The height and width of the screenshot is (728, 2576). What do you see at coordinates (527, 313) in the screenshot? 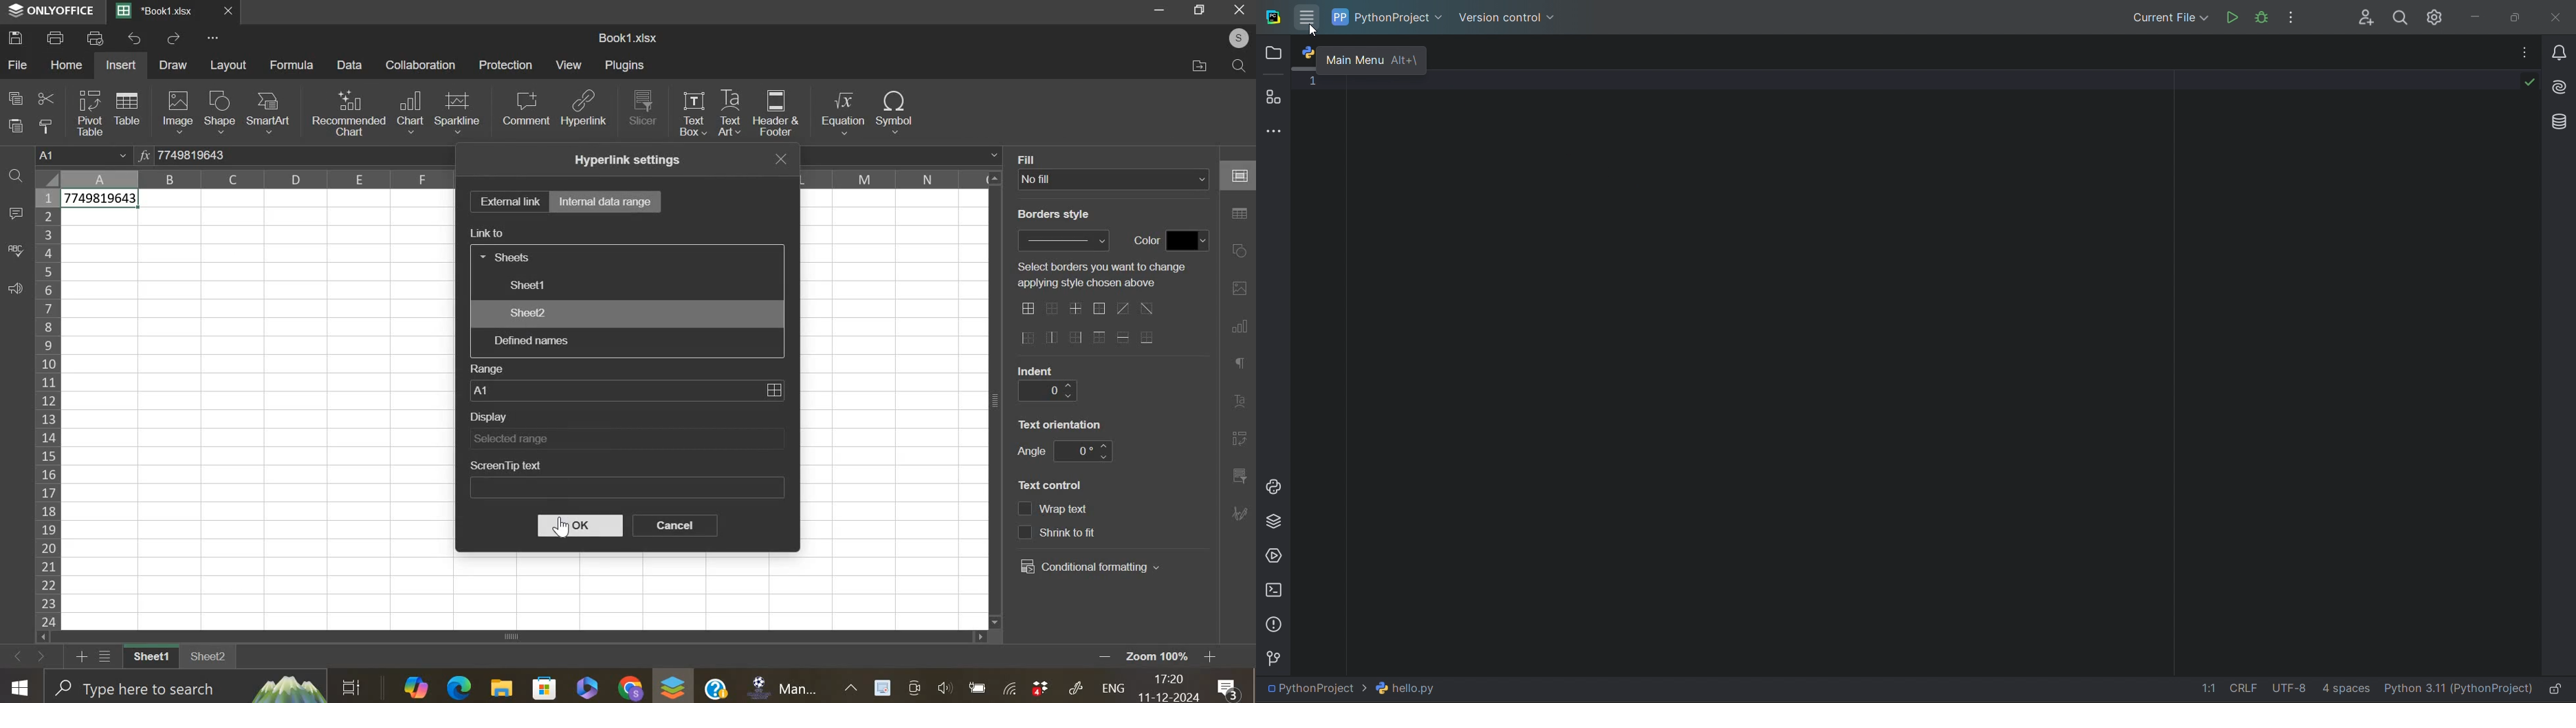
I see `sheet 2` at bounding box center [527, 313].